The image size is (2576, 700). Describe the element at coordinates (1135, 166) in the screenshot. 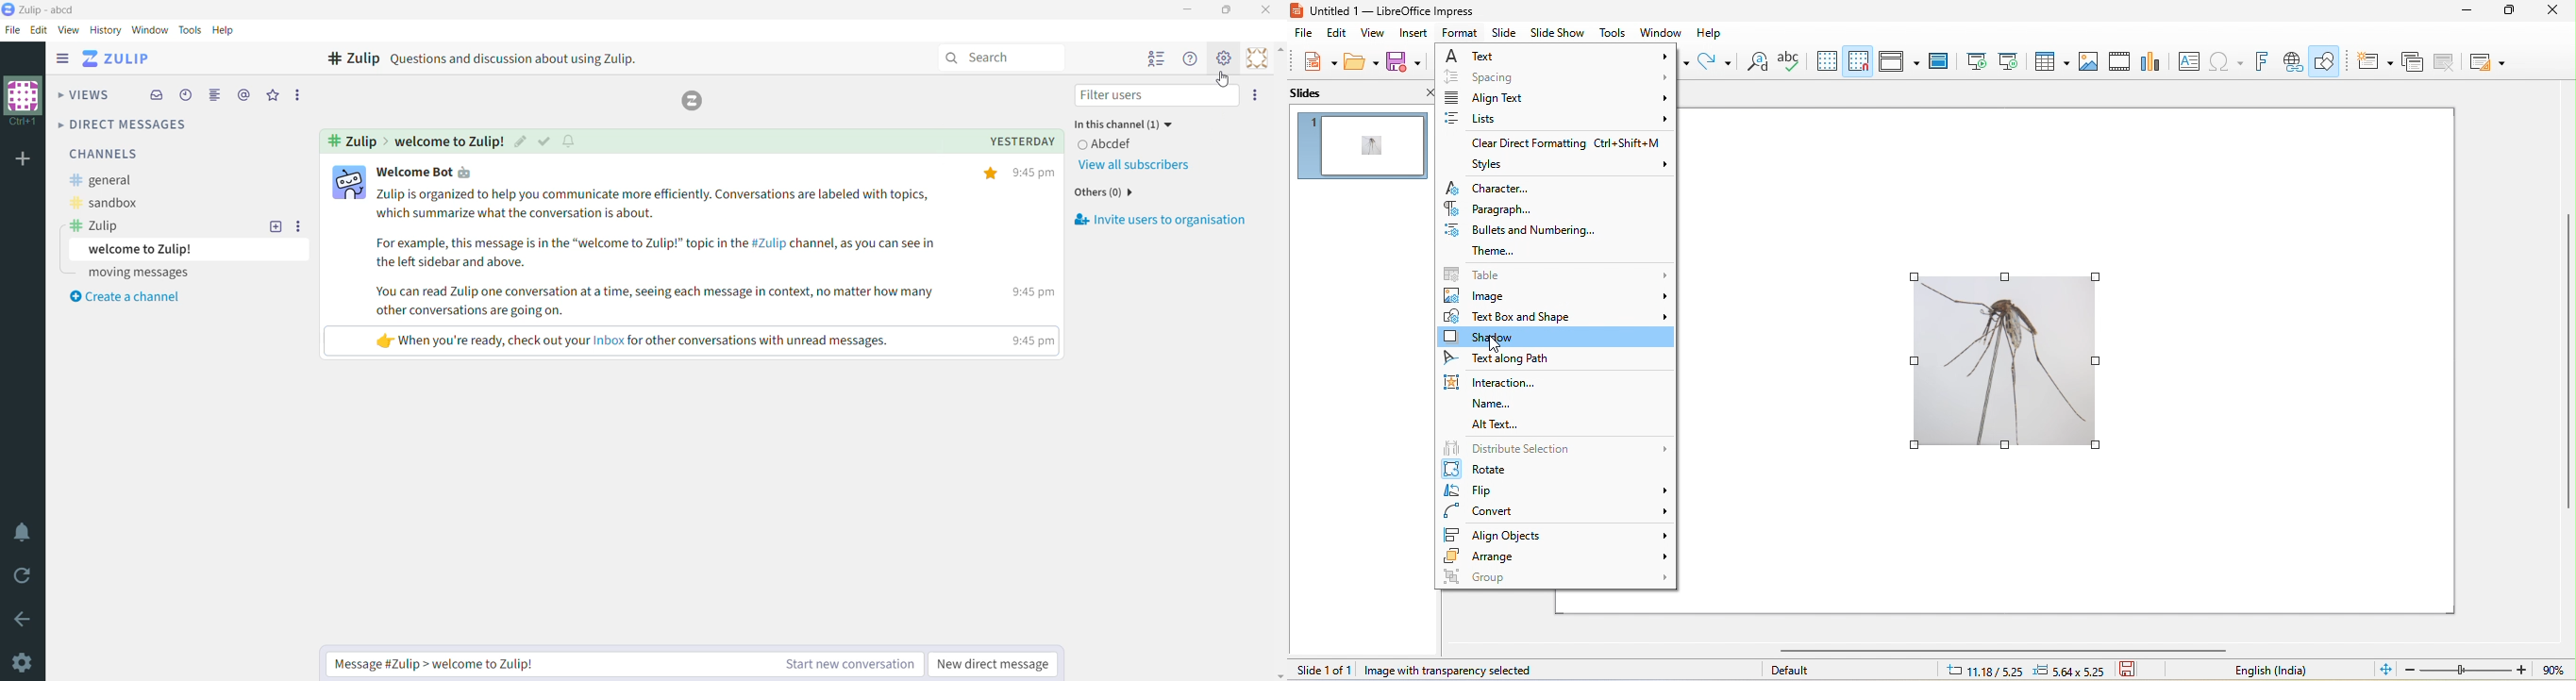

I see `View all Subscribers` at that location.